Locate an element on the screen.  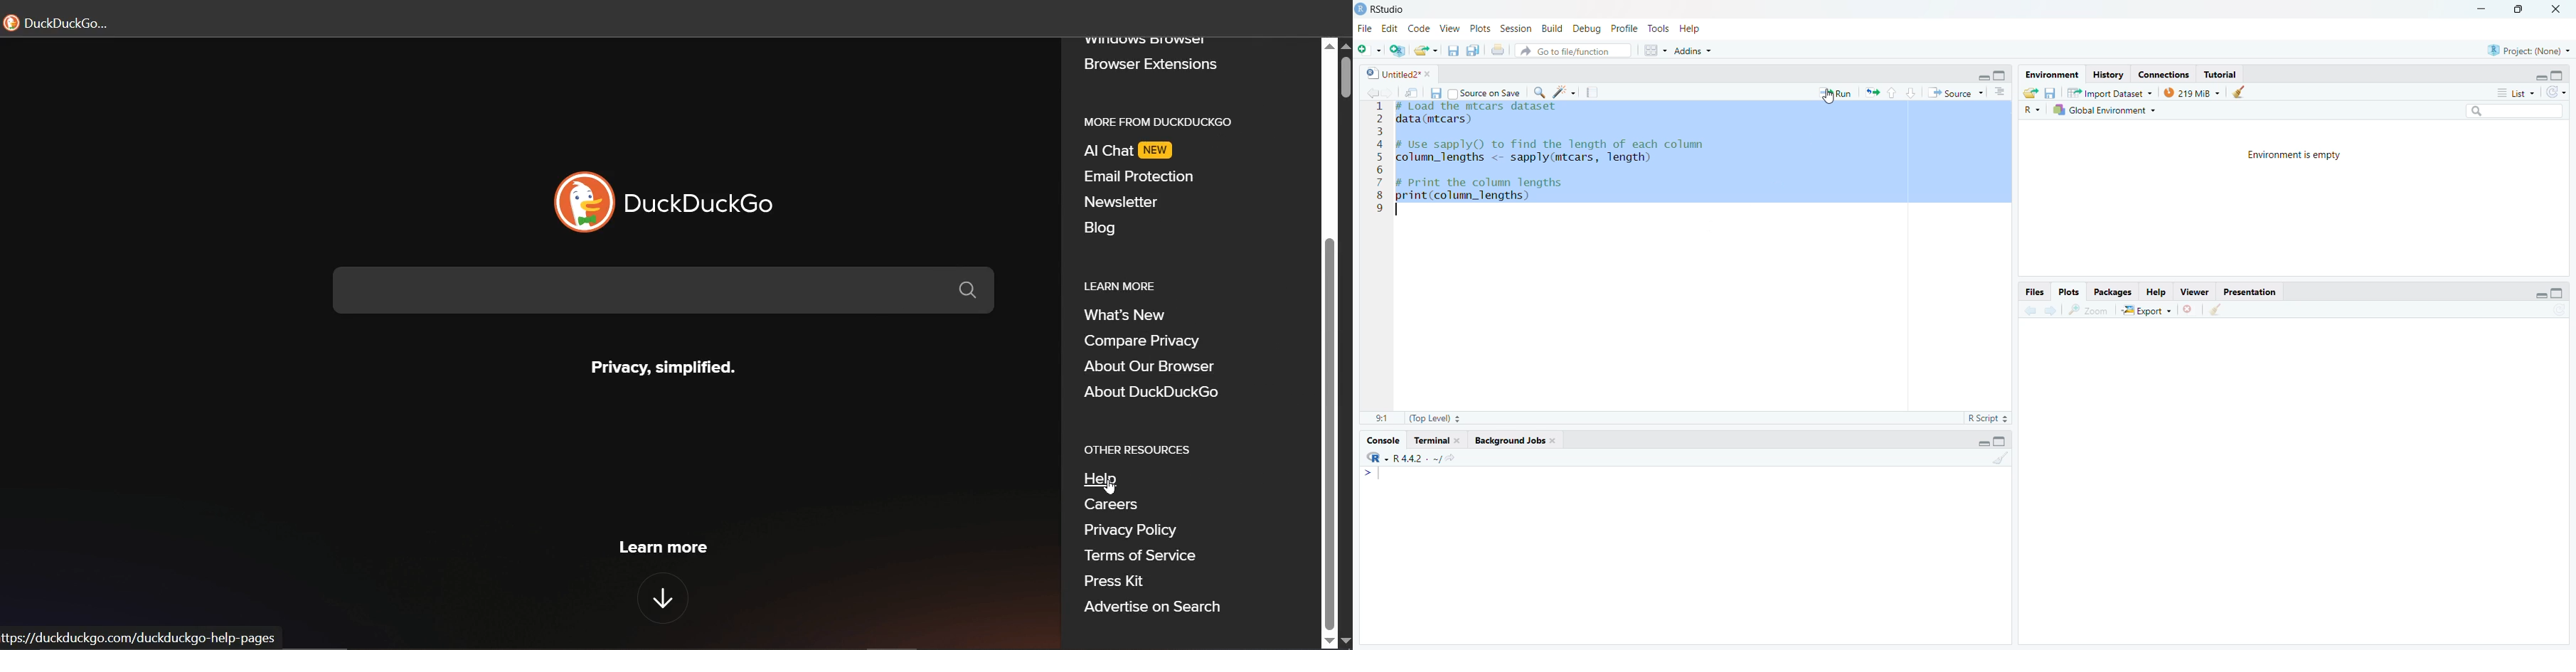
Help. is located at coordinates (2155, 291).